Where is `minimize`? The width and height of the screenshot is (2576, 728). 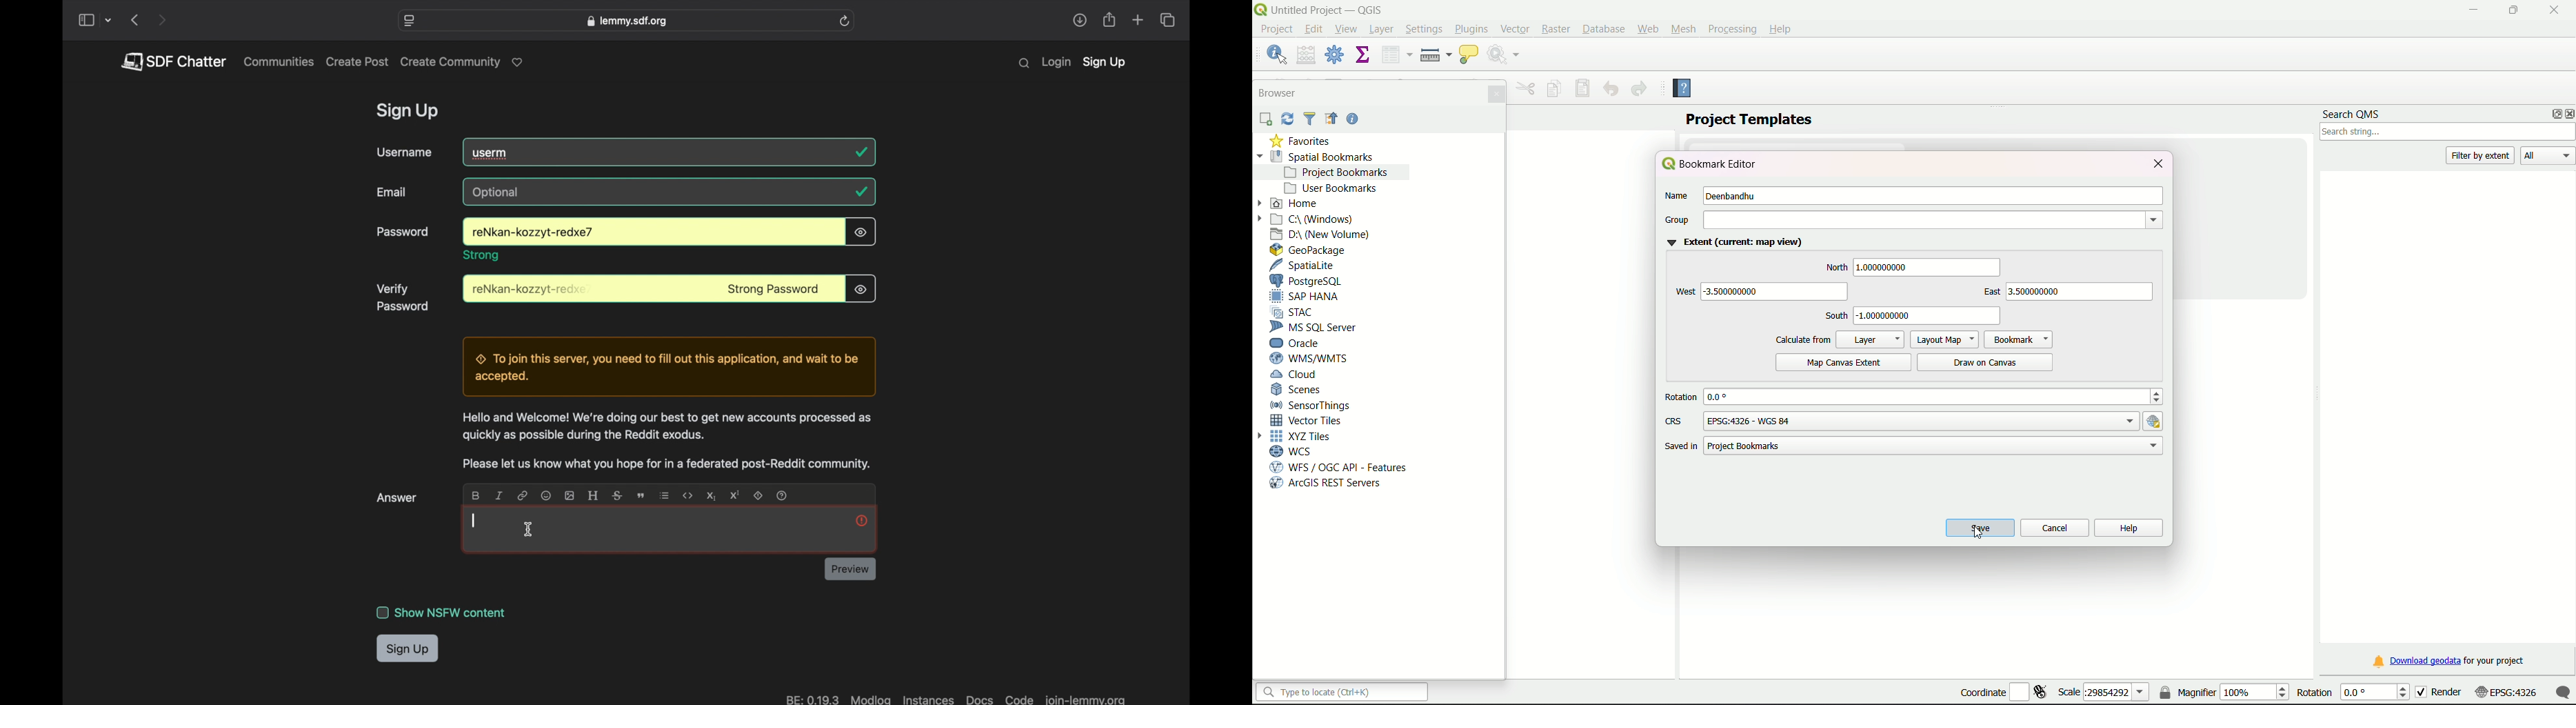
minimize is located at coordinates (2471, 10).